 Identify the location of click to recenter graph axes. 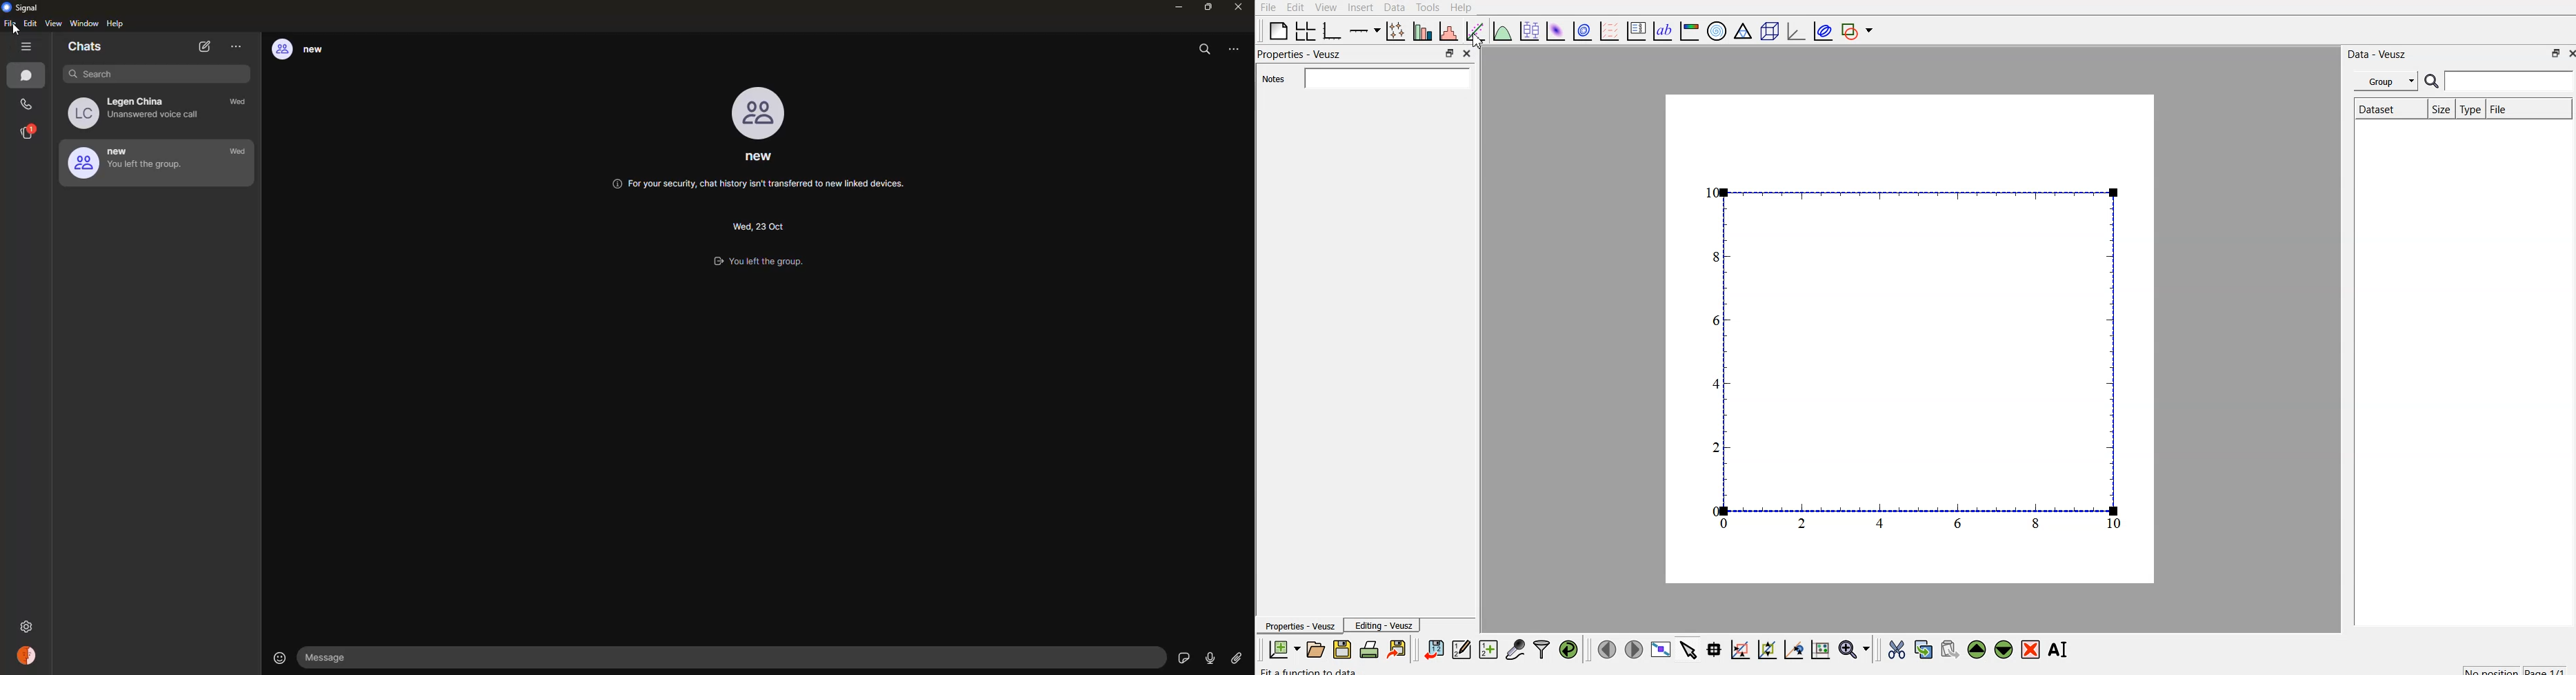
(1795, 650).